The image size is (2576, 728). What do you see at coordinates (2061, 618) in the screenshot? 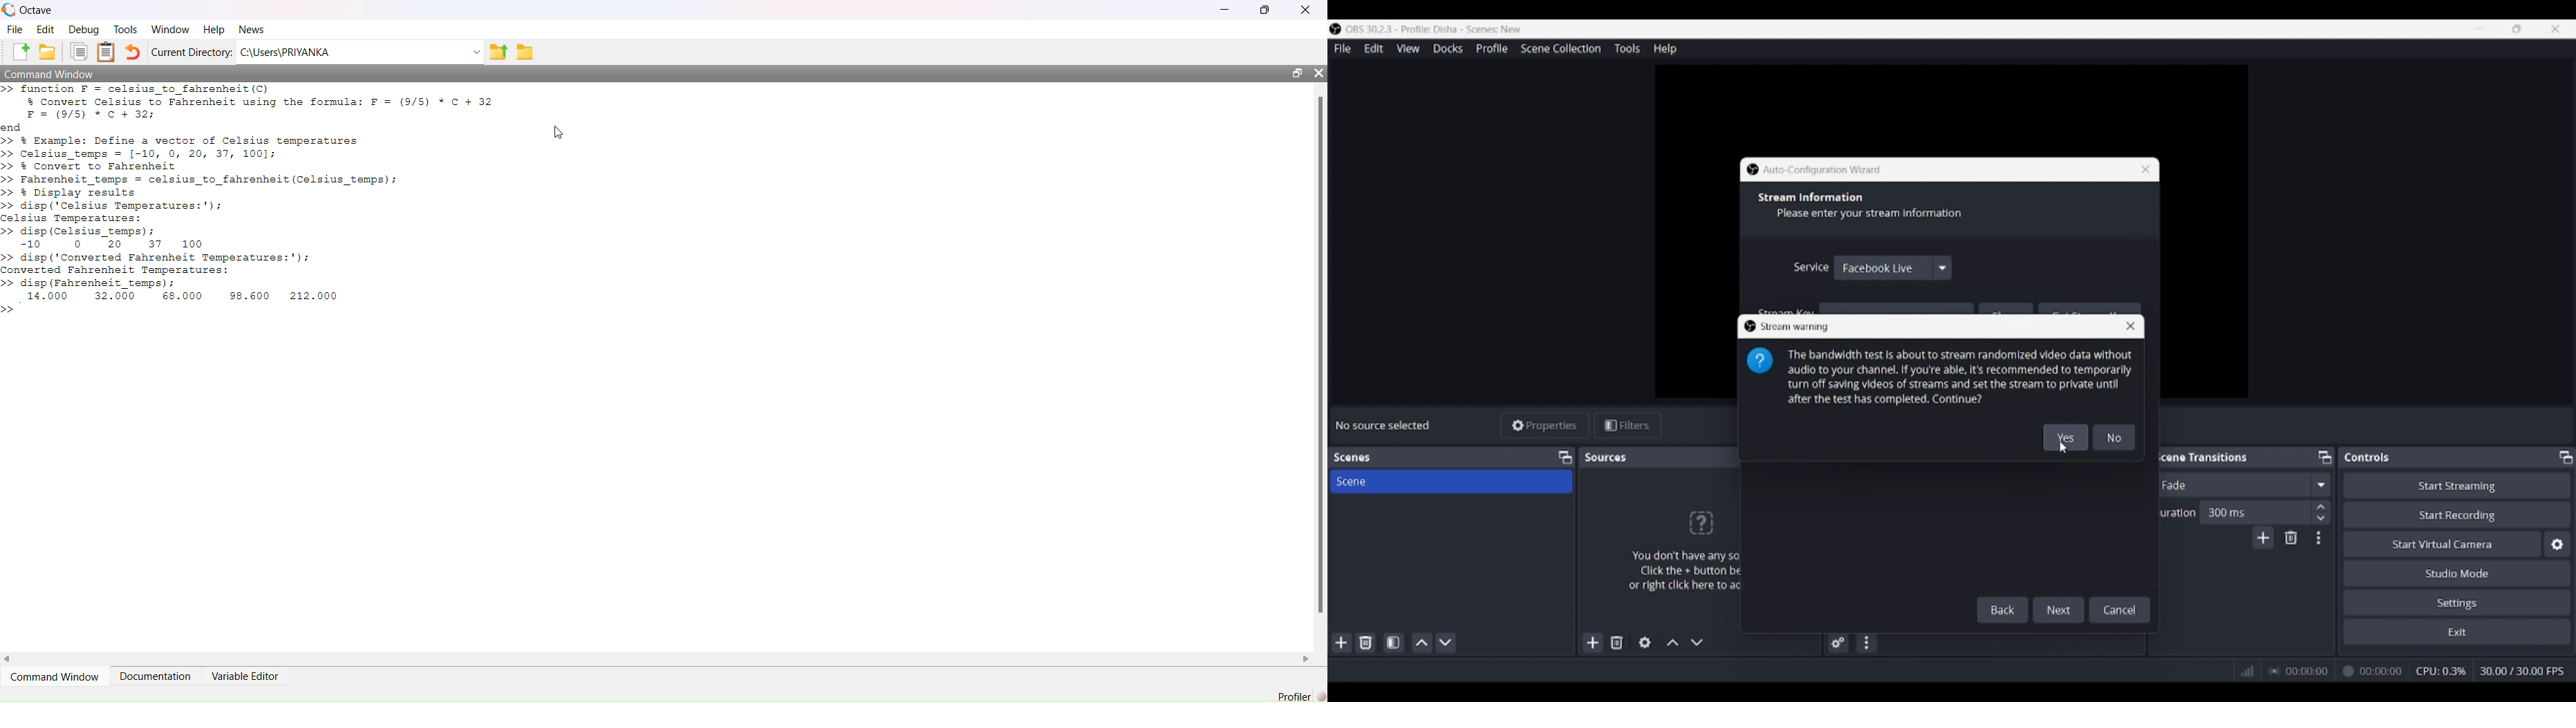
I see `Cursor clicking on next` at bounding box center [2061, 618].